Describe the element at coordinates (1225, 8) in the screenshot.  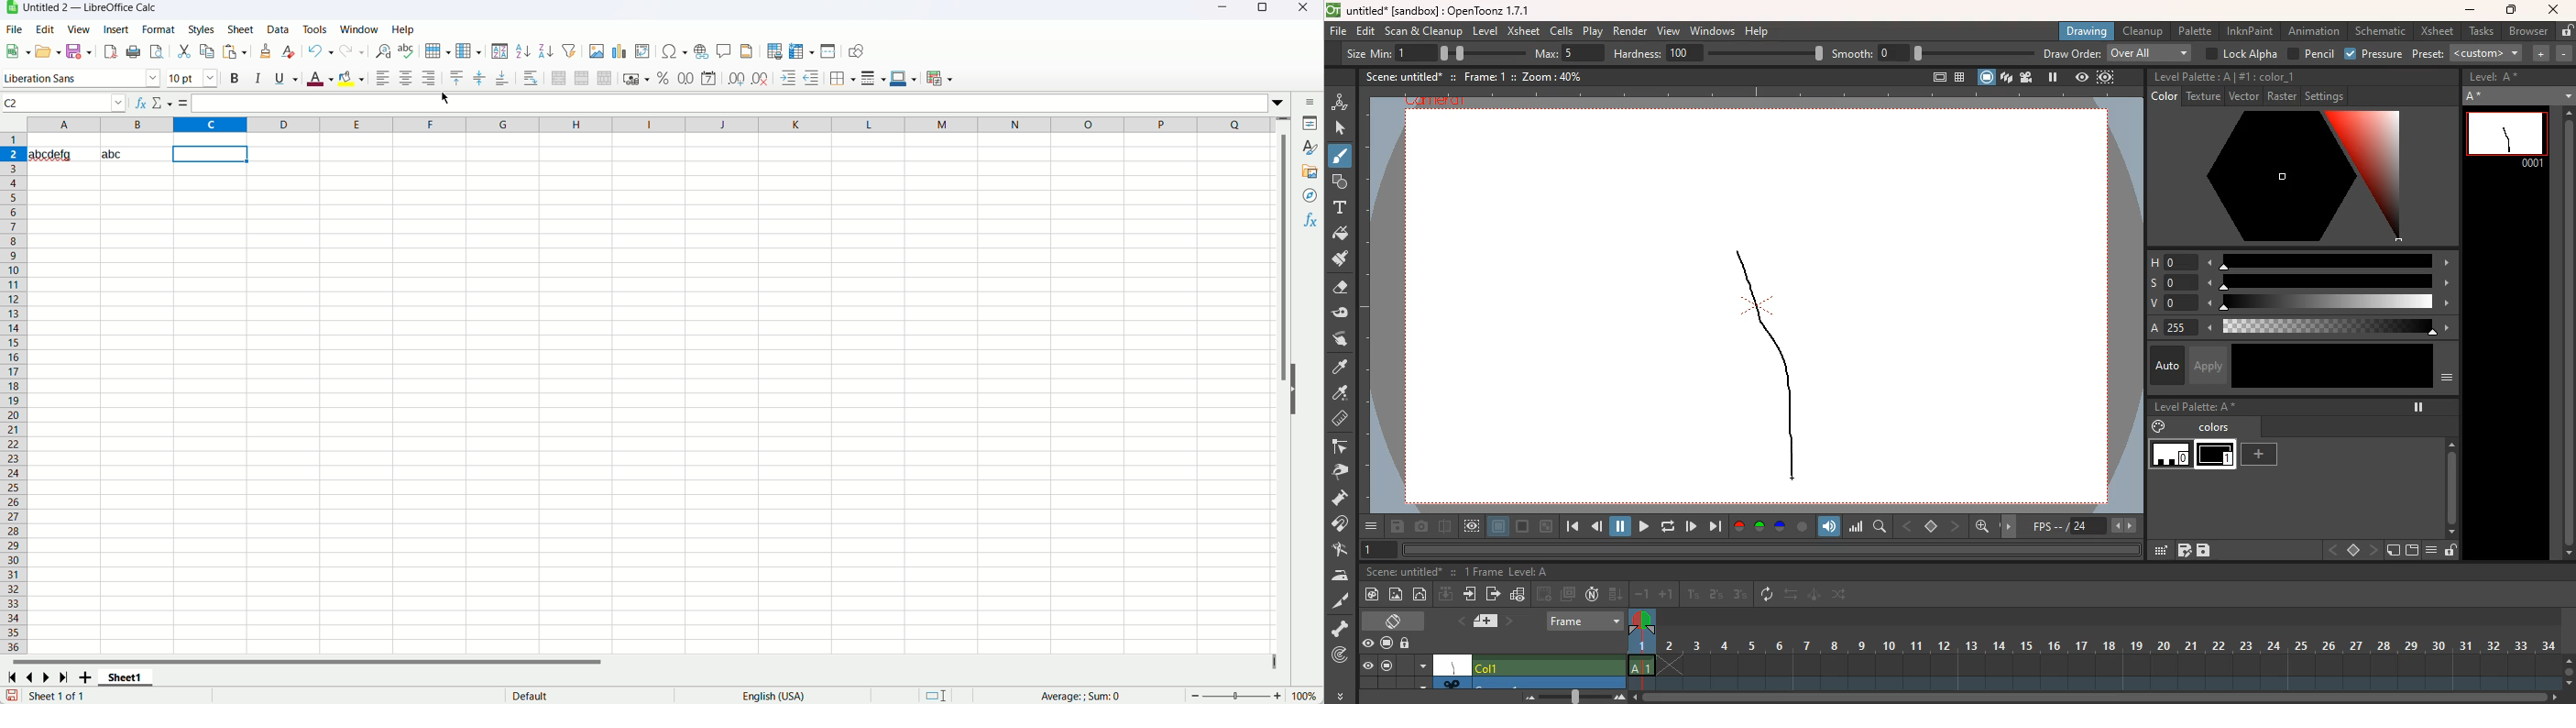
I see `minimize` at that location.